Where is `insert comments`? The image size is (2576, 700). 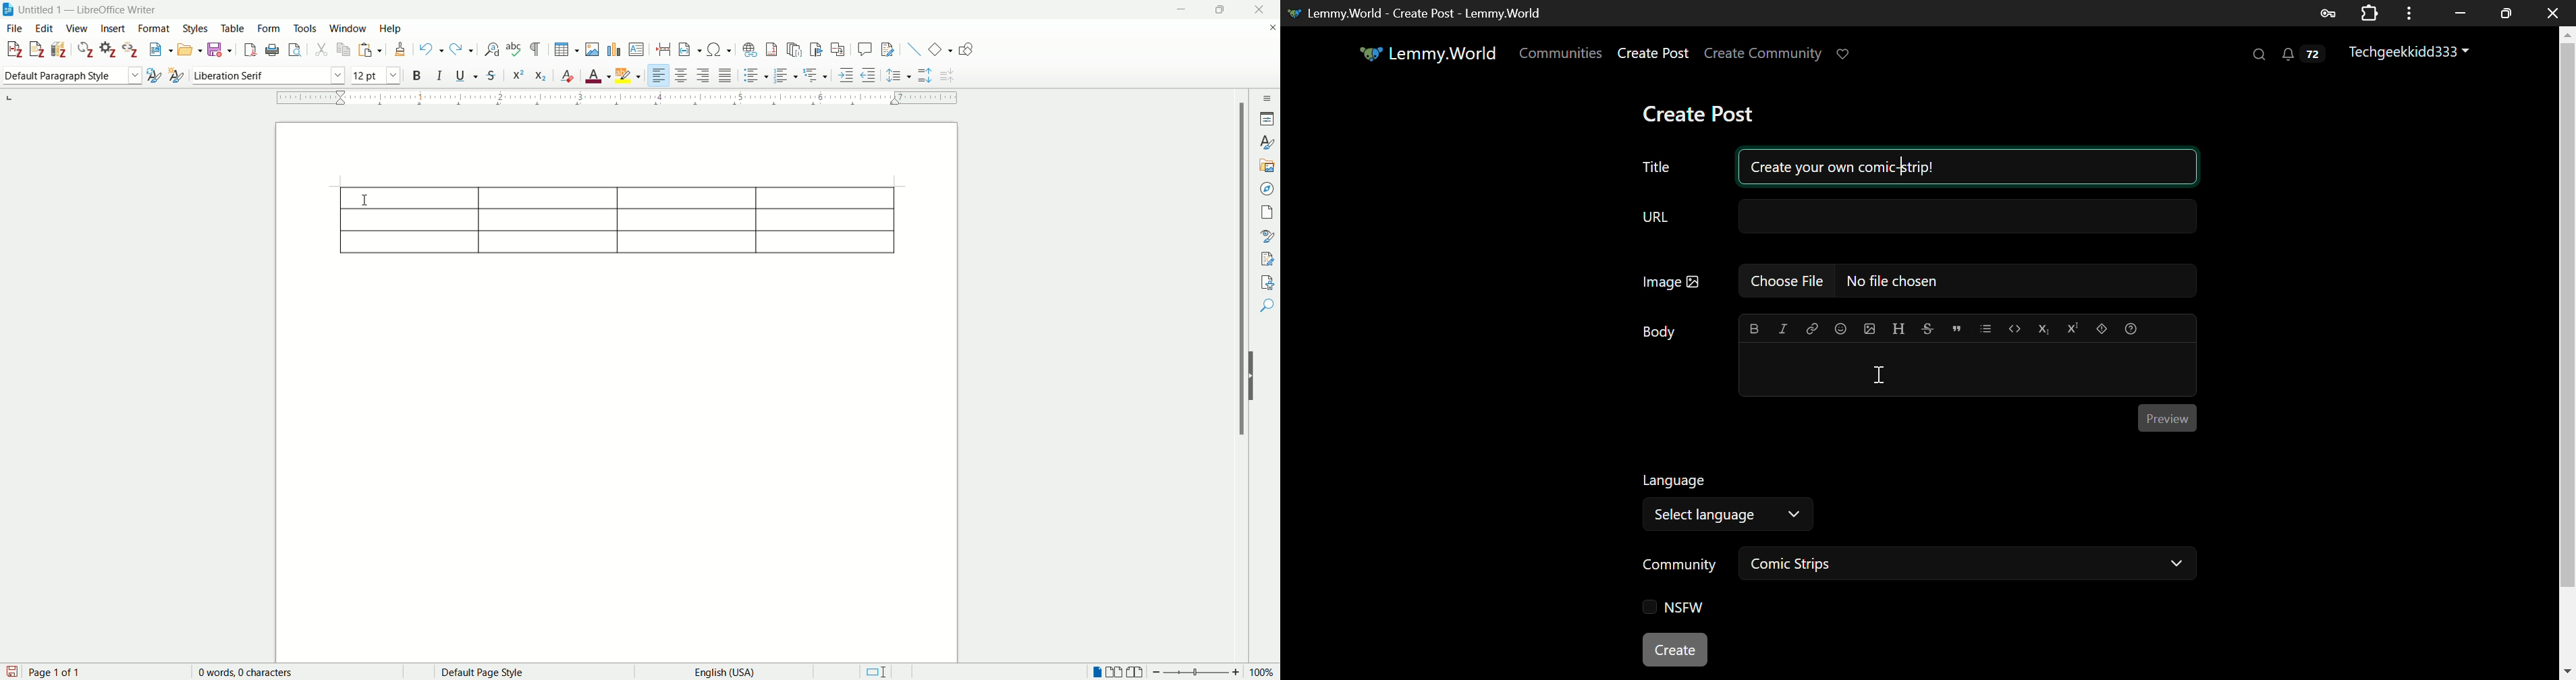
insert comments is located at coordinates (867, 49).